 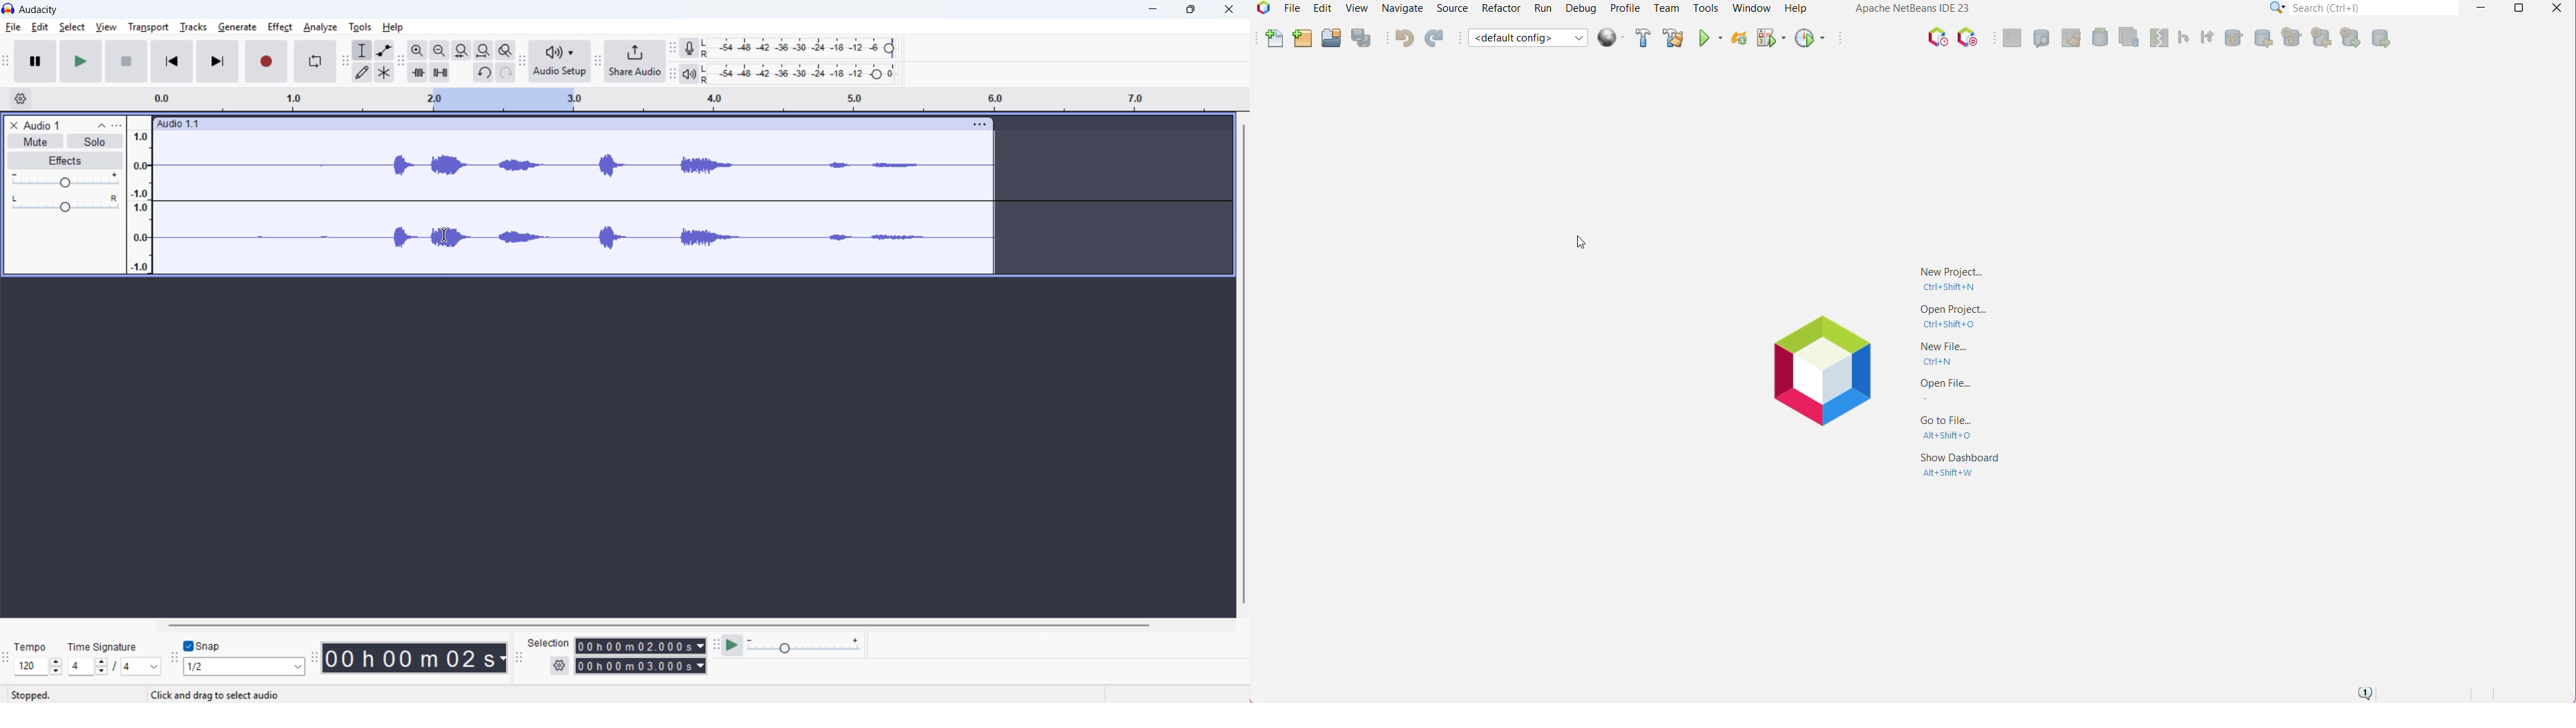 What do you see at coordinates (636, 62) in the screenshot?
I see `Share audio` at bounding box center [636, 62].